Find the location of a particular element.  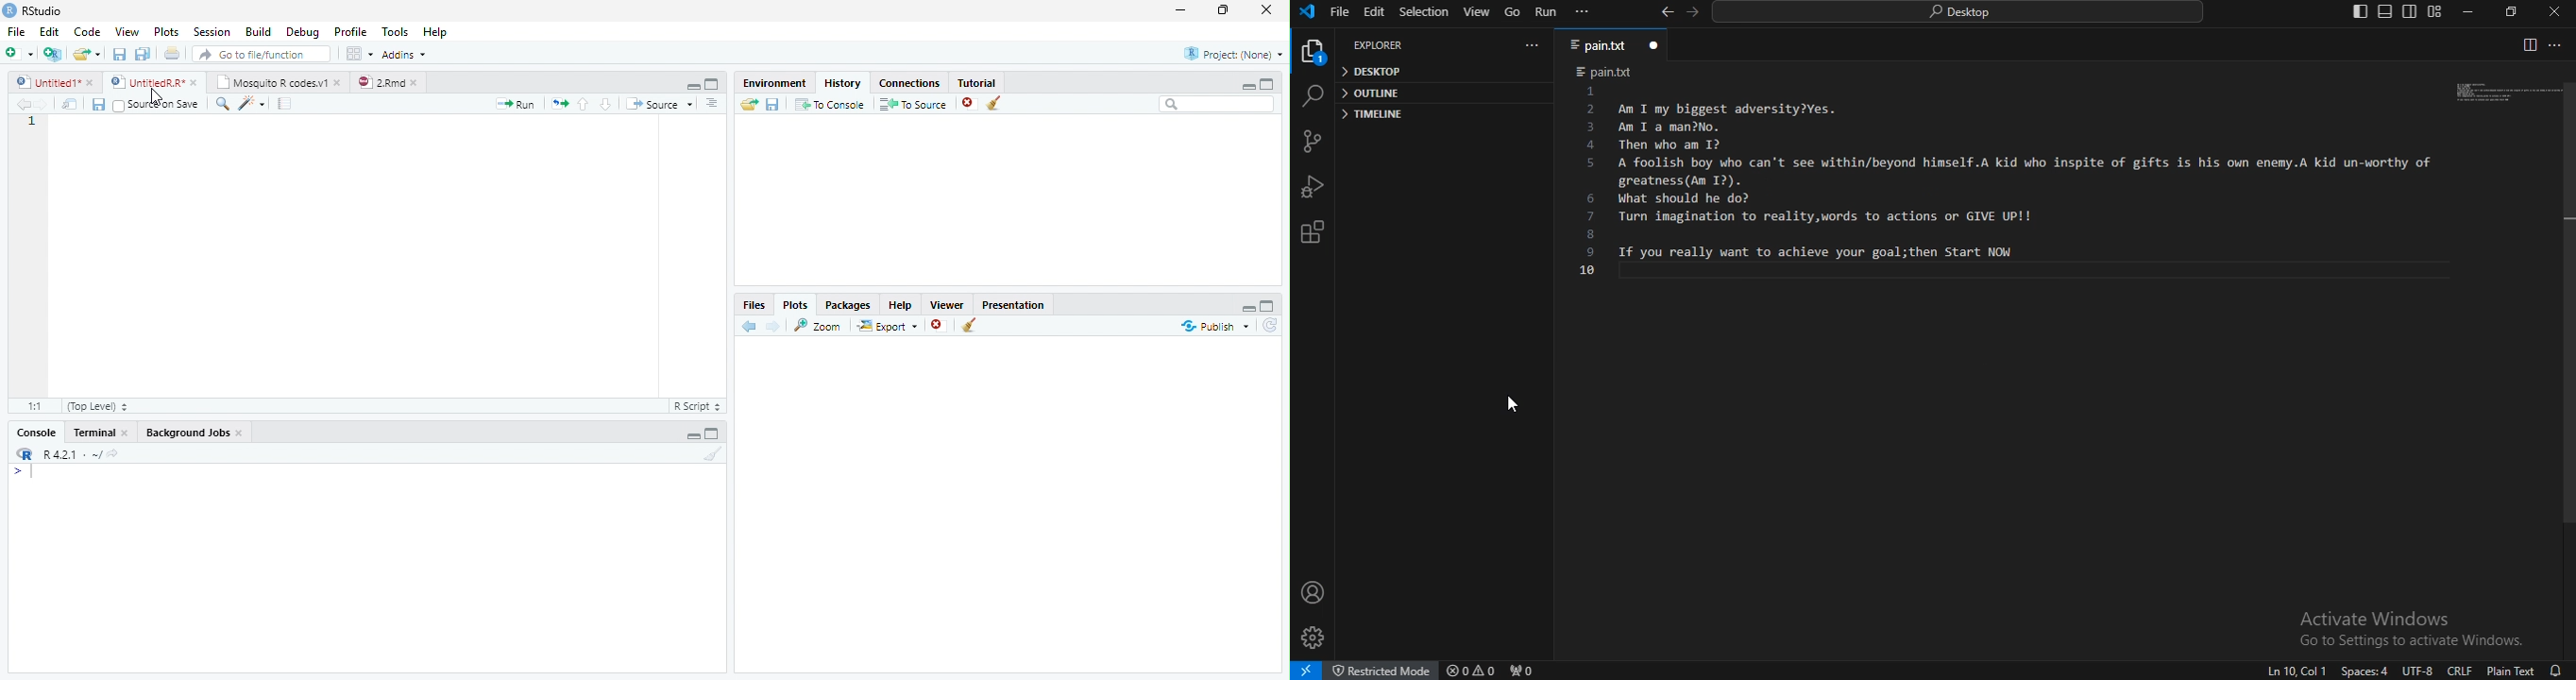

R R421 - ~/ is located at coordinates (65, 454).